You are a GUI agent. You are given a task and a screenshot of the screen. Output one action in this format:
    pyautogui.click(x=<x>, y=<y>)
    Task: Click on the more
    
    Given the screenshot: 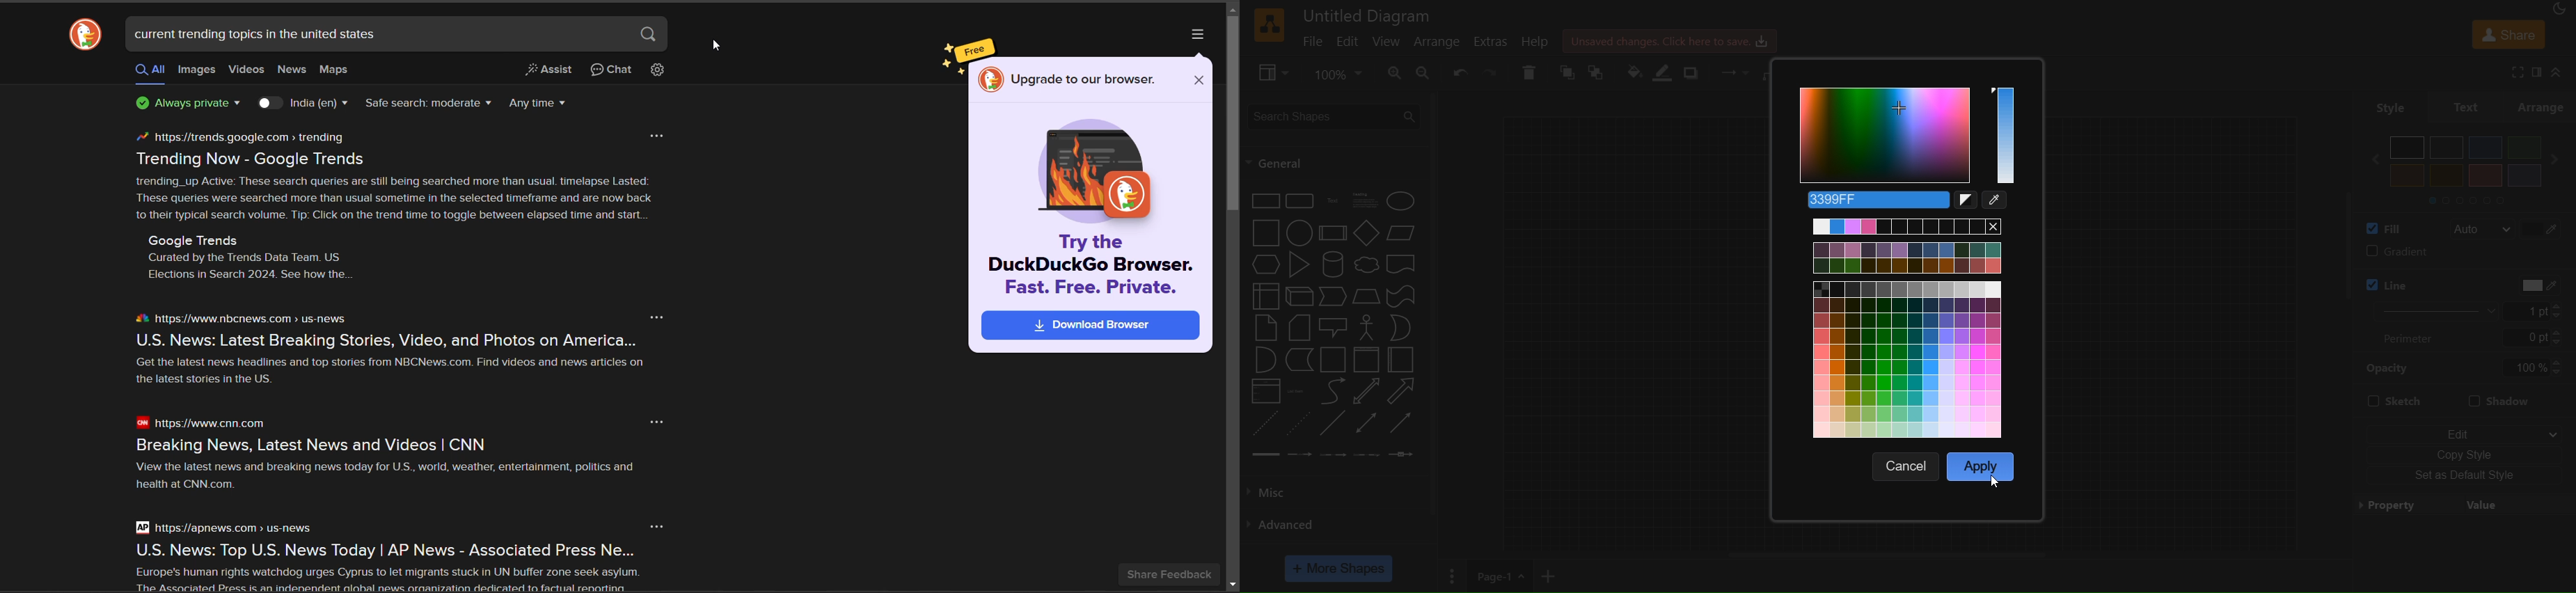 What is the action you would take?
    pyautogui.click(x=658, y=421)
    